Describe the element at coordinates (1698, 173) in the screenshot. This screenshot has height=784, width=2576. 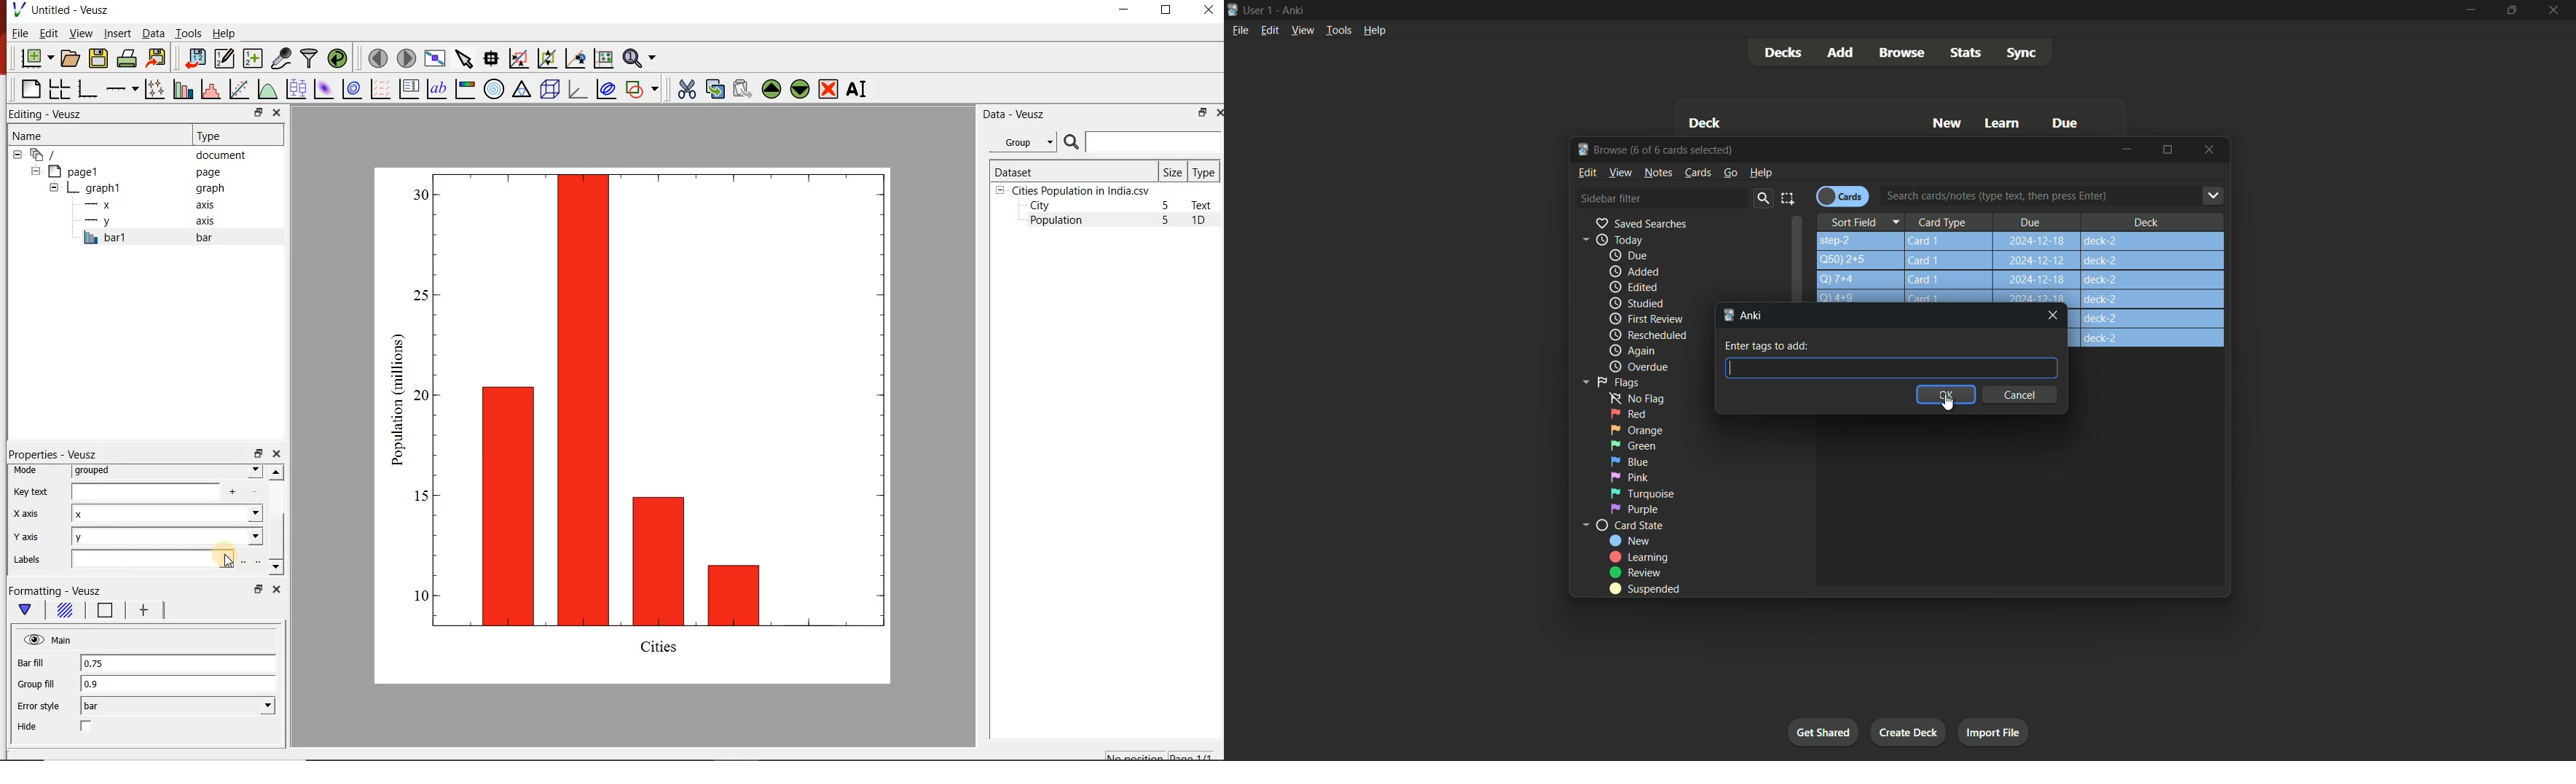
I see `Cards` at that location.